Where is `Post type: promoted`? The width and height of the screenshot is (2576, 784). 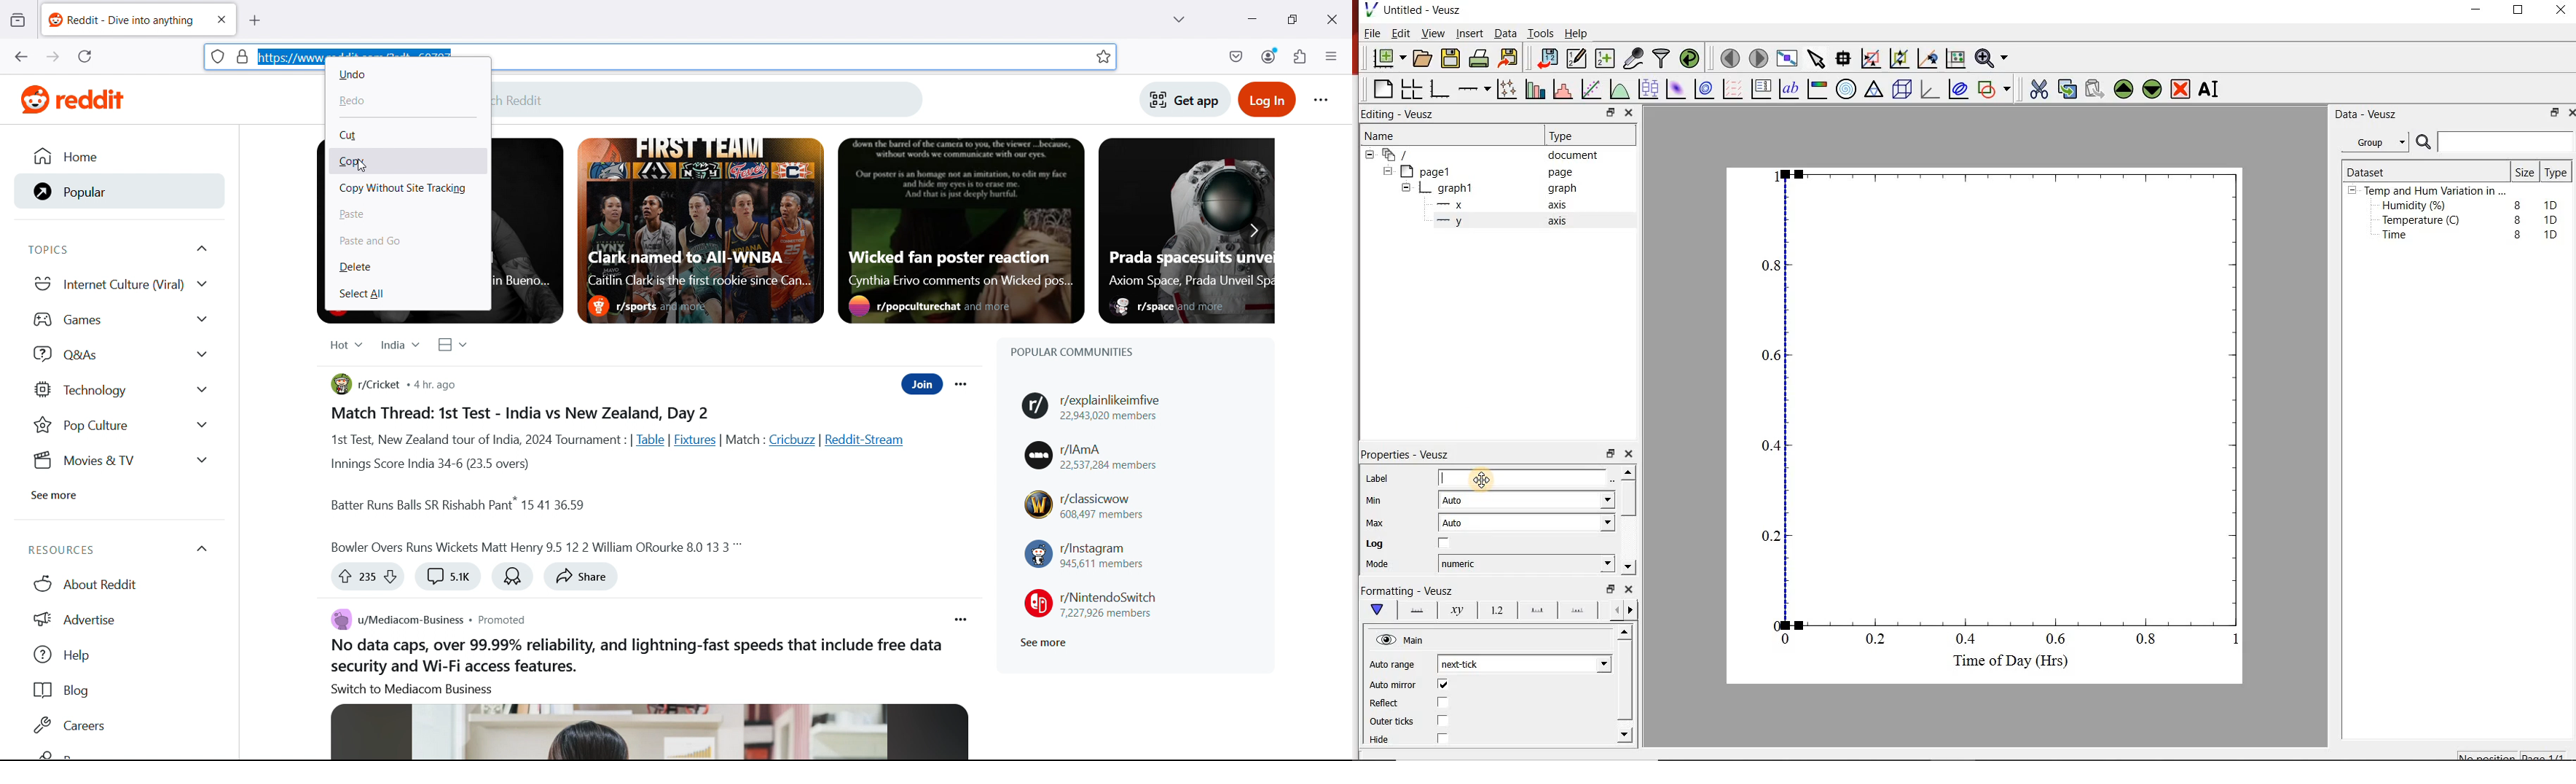
Post type: promoted is located at coordinates (501, 619).